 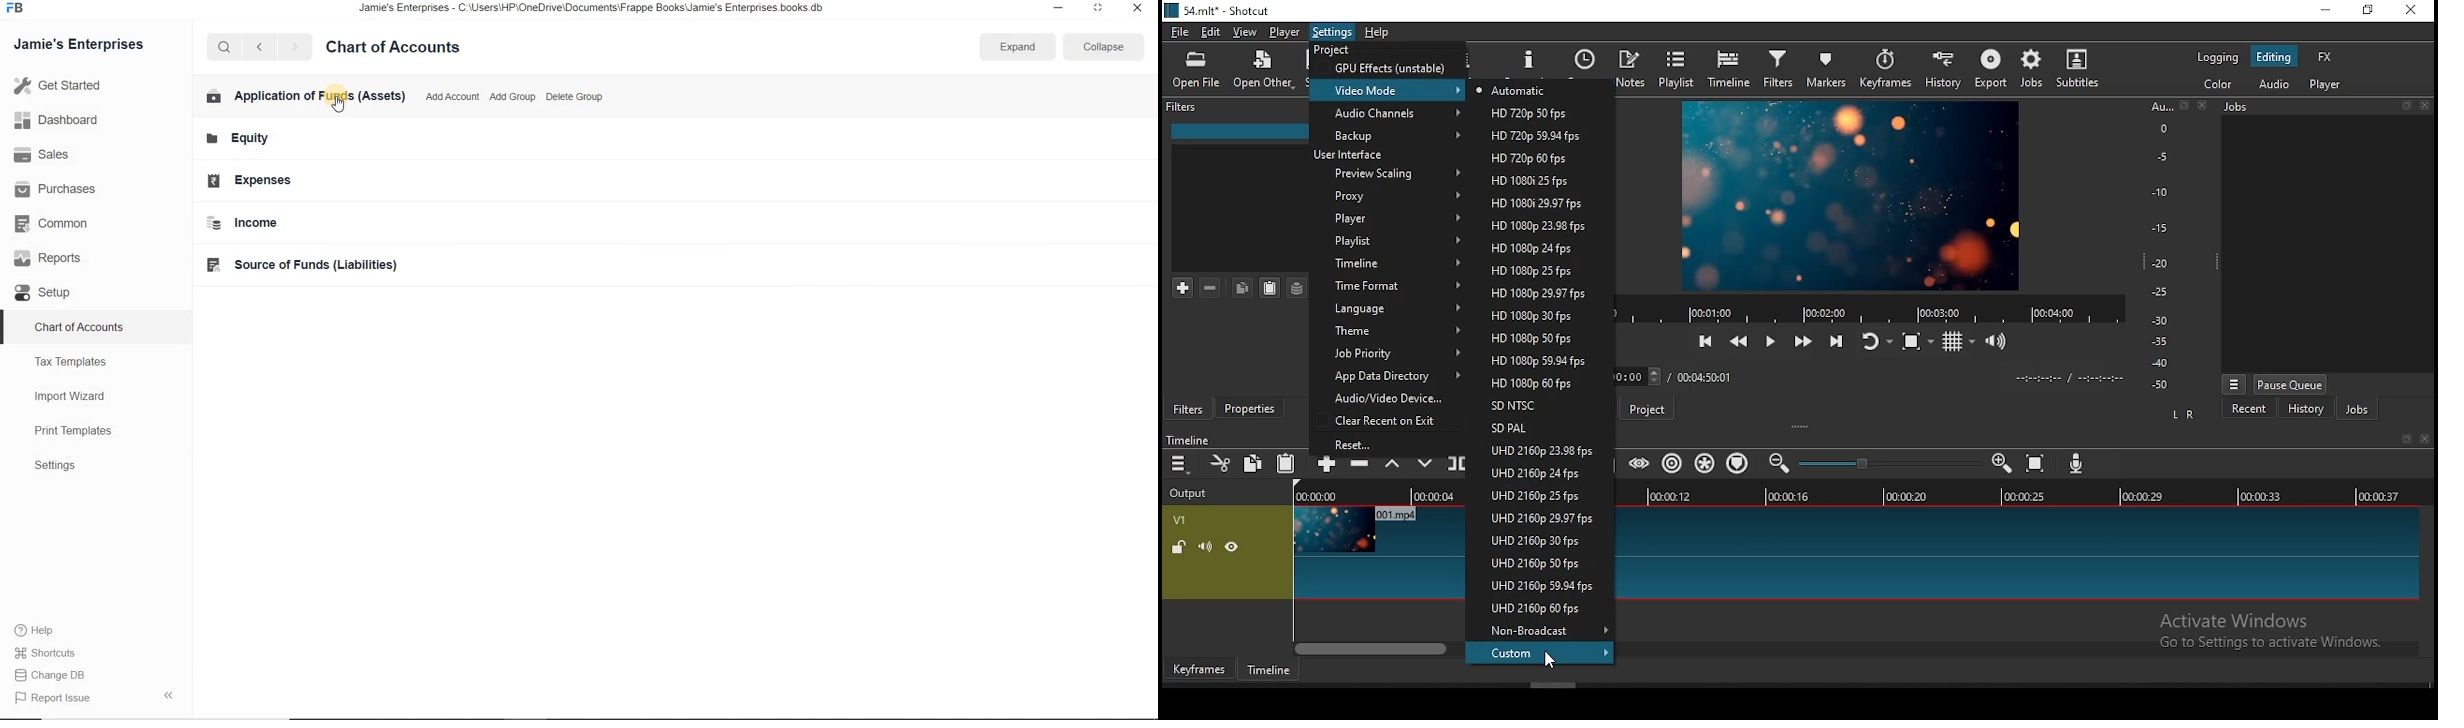 What do you see at coordinates (2406, 106) in the screenshot?
I see `restore` at bounding box center [2406, 106].